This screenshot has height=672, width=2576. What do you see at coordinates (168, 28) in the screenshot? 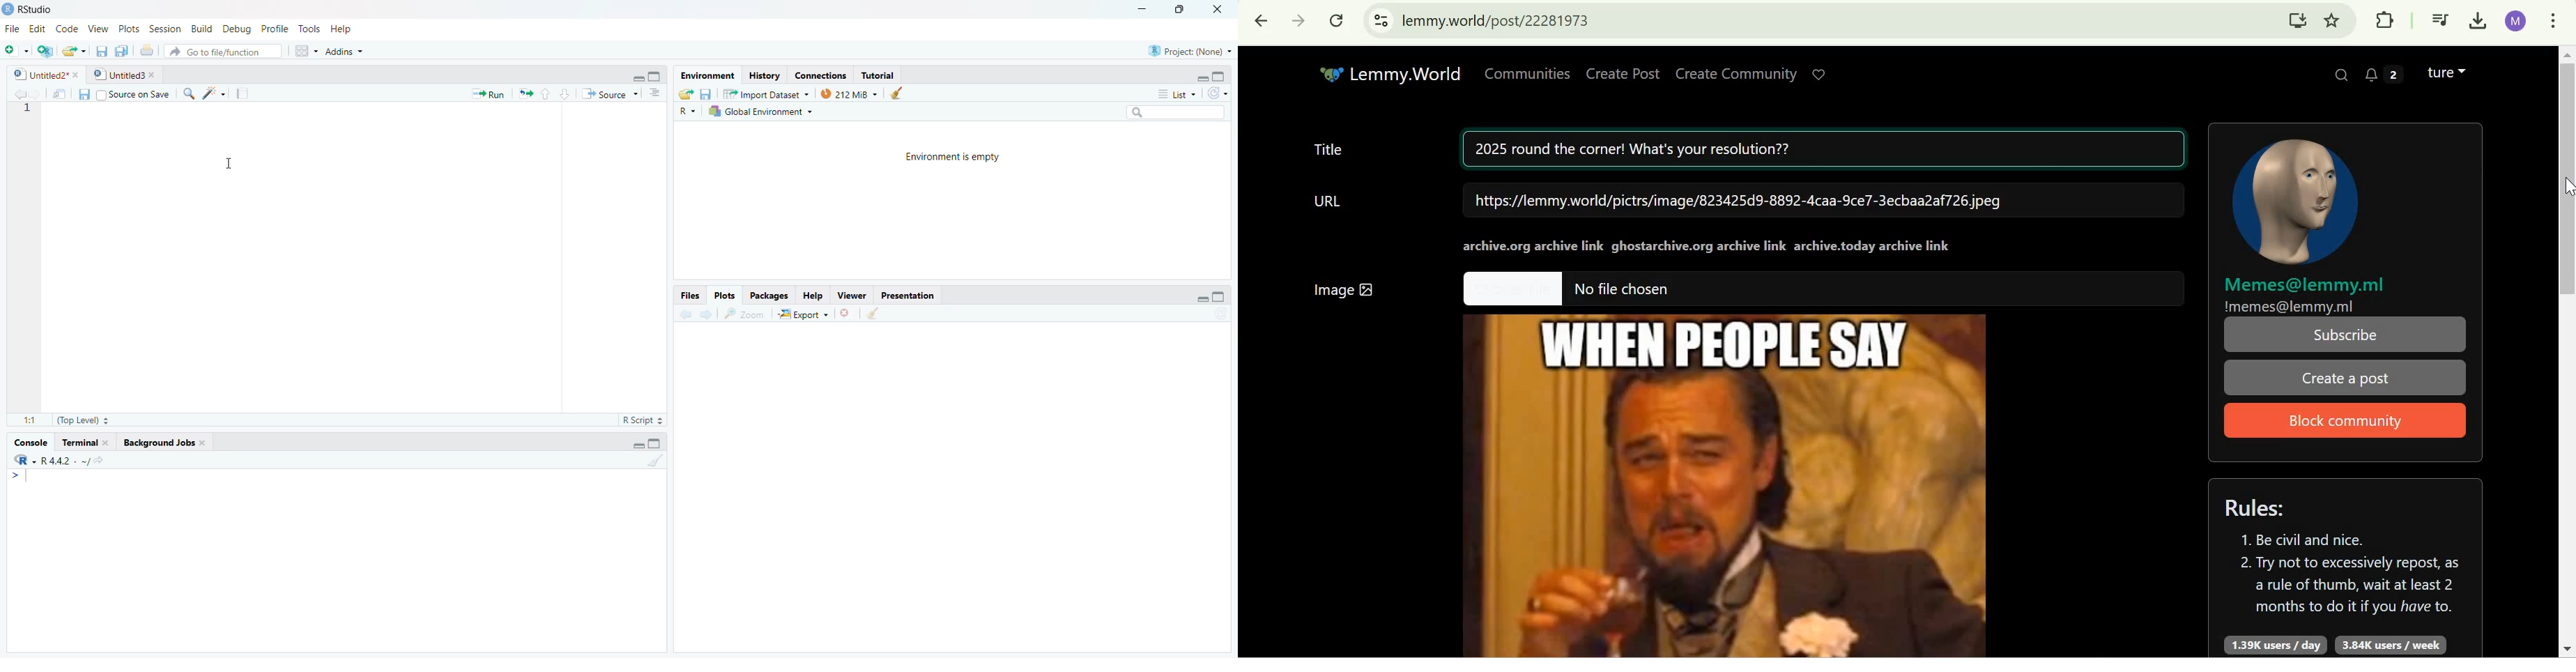
I see `session` at bounding box center [168, 28].